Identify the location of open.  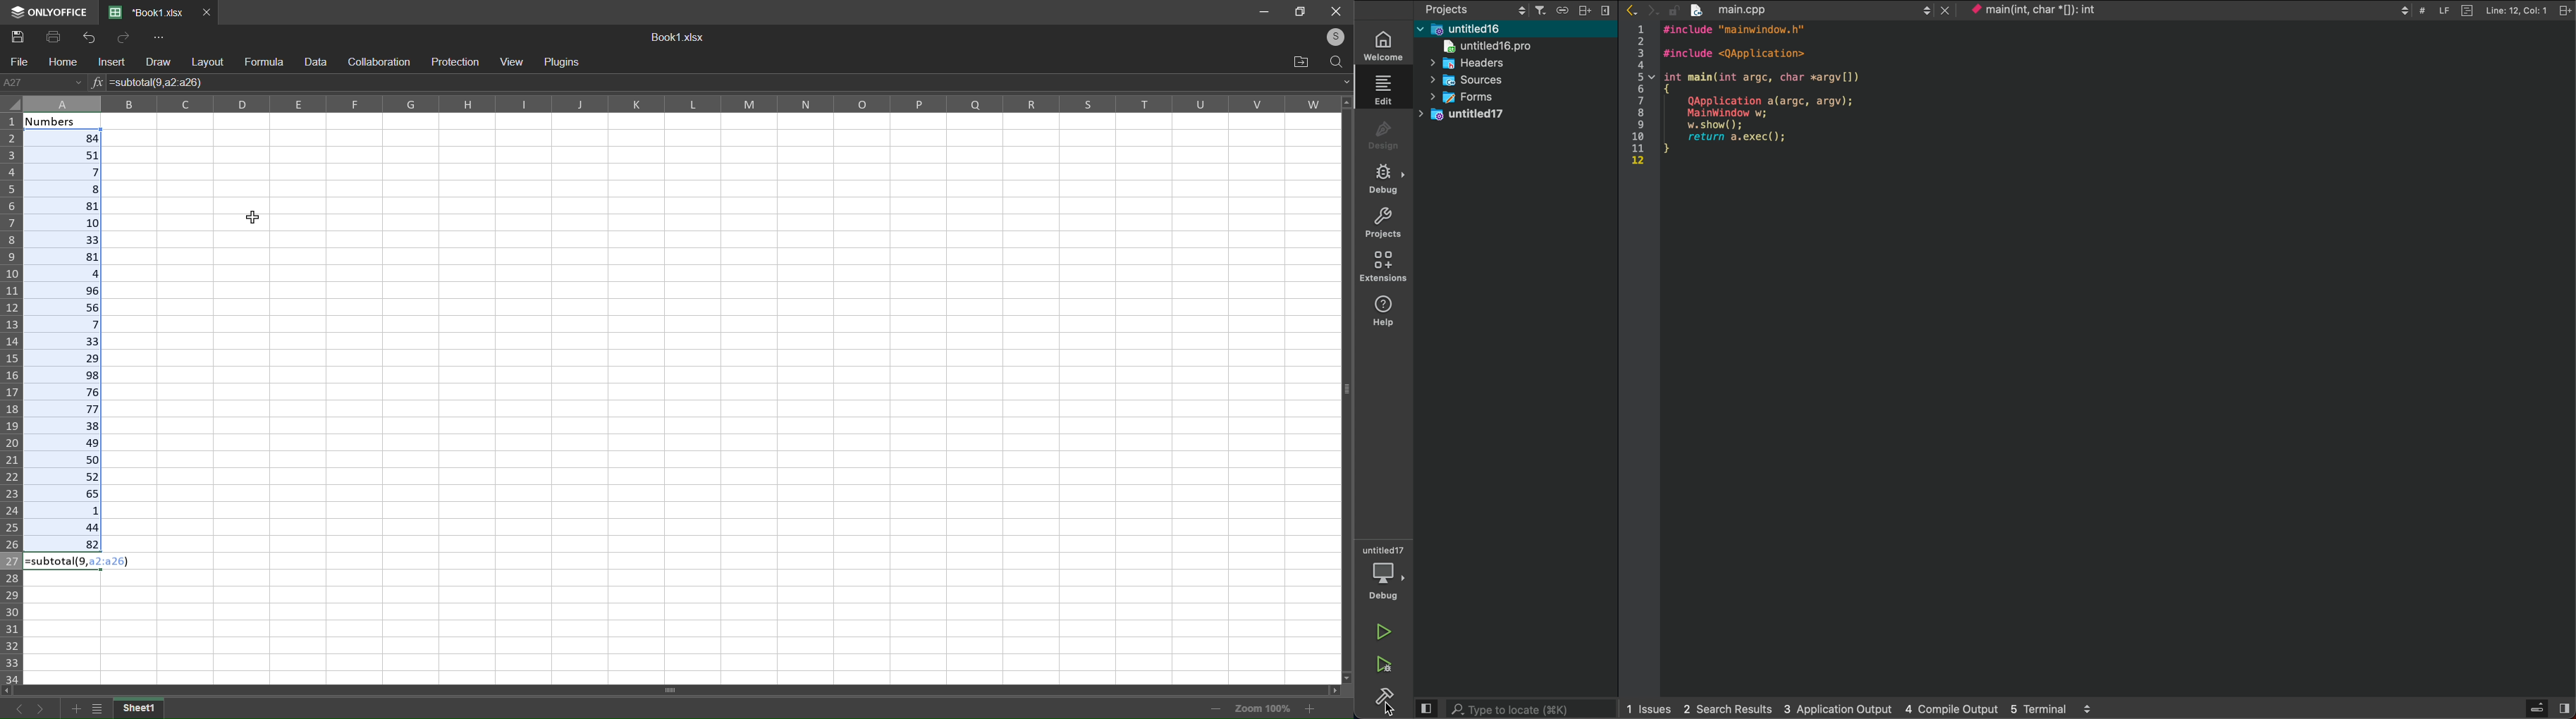
(1299, 60).